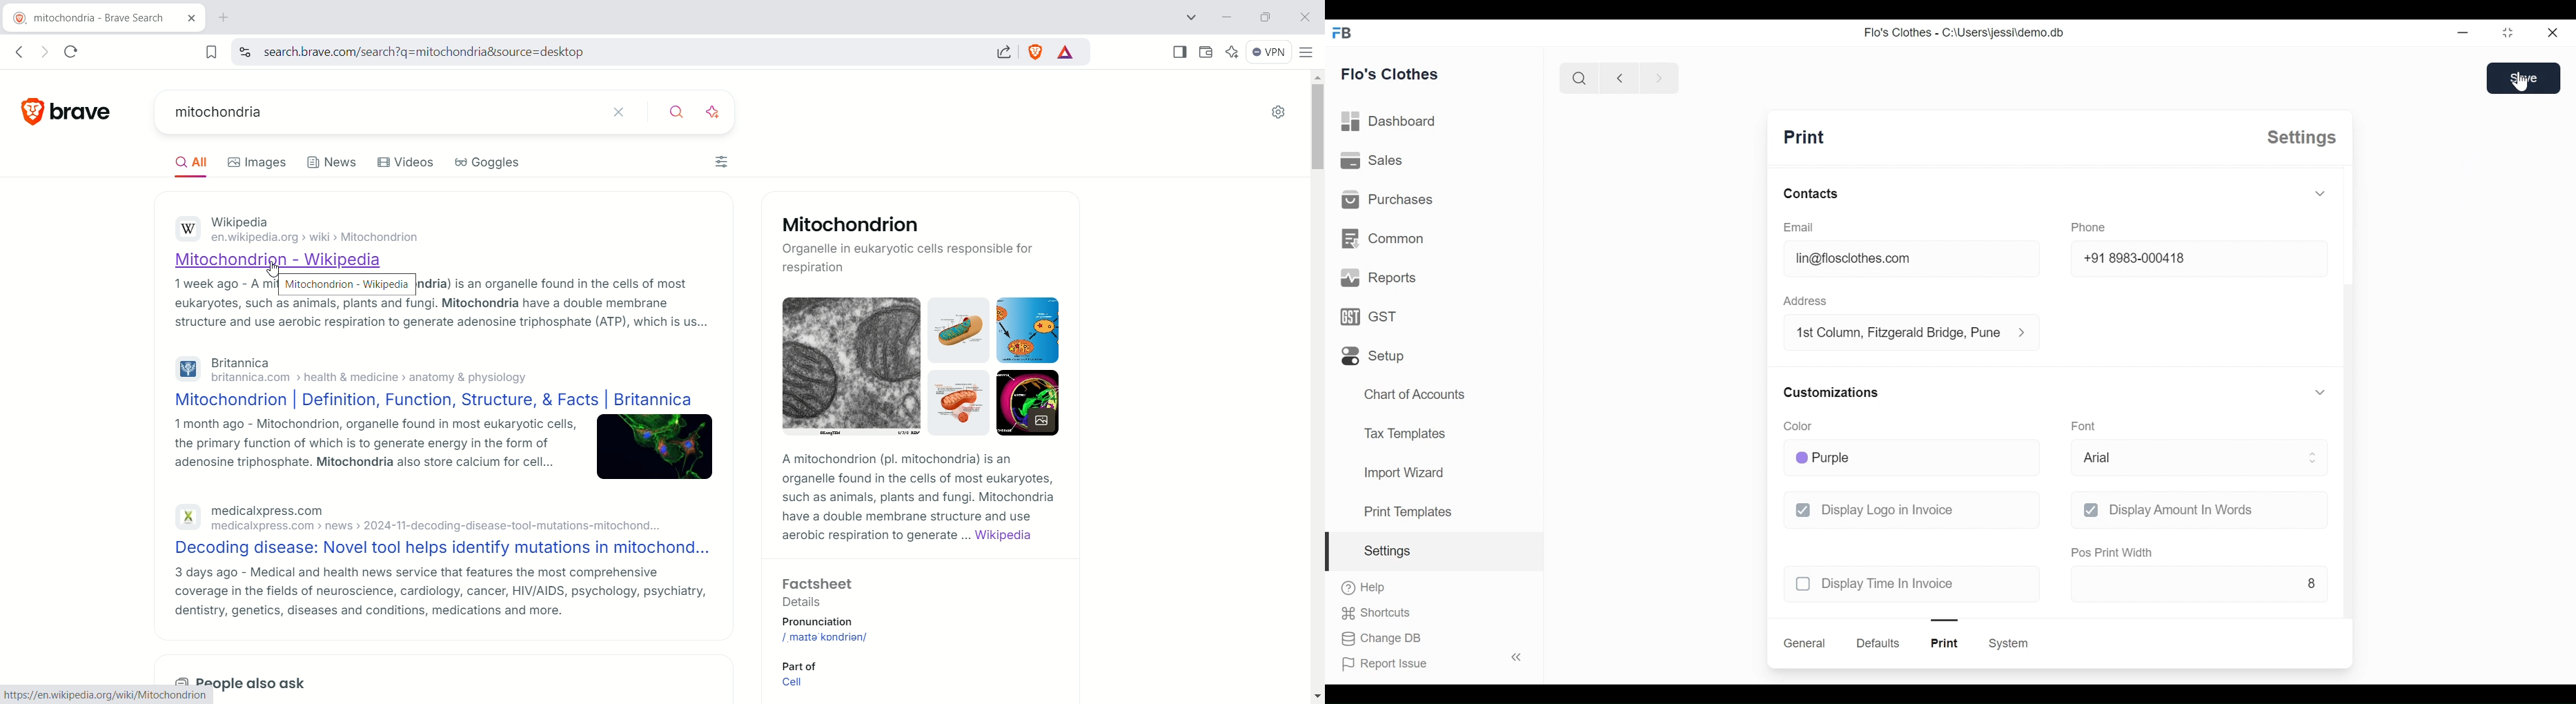  Describe the element at coordinates (1408, 512) in the screenshot. I see `print templates` at that location.